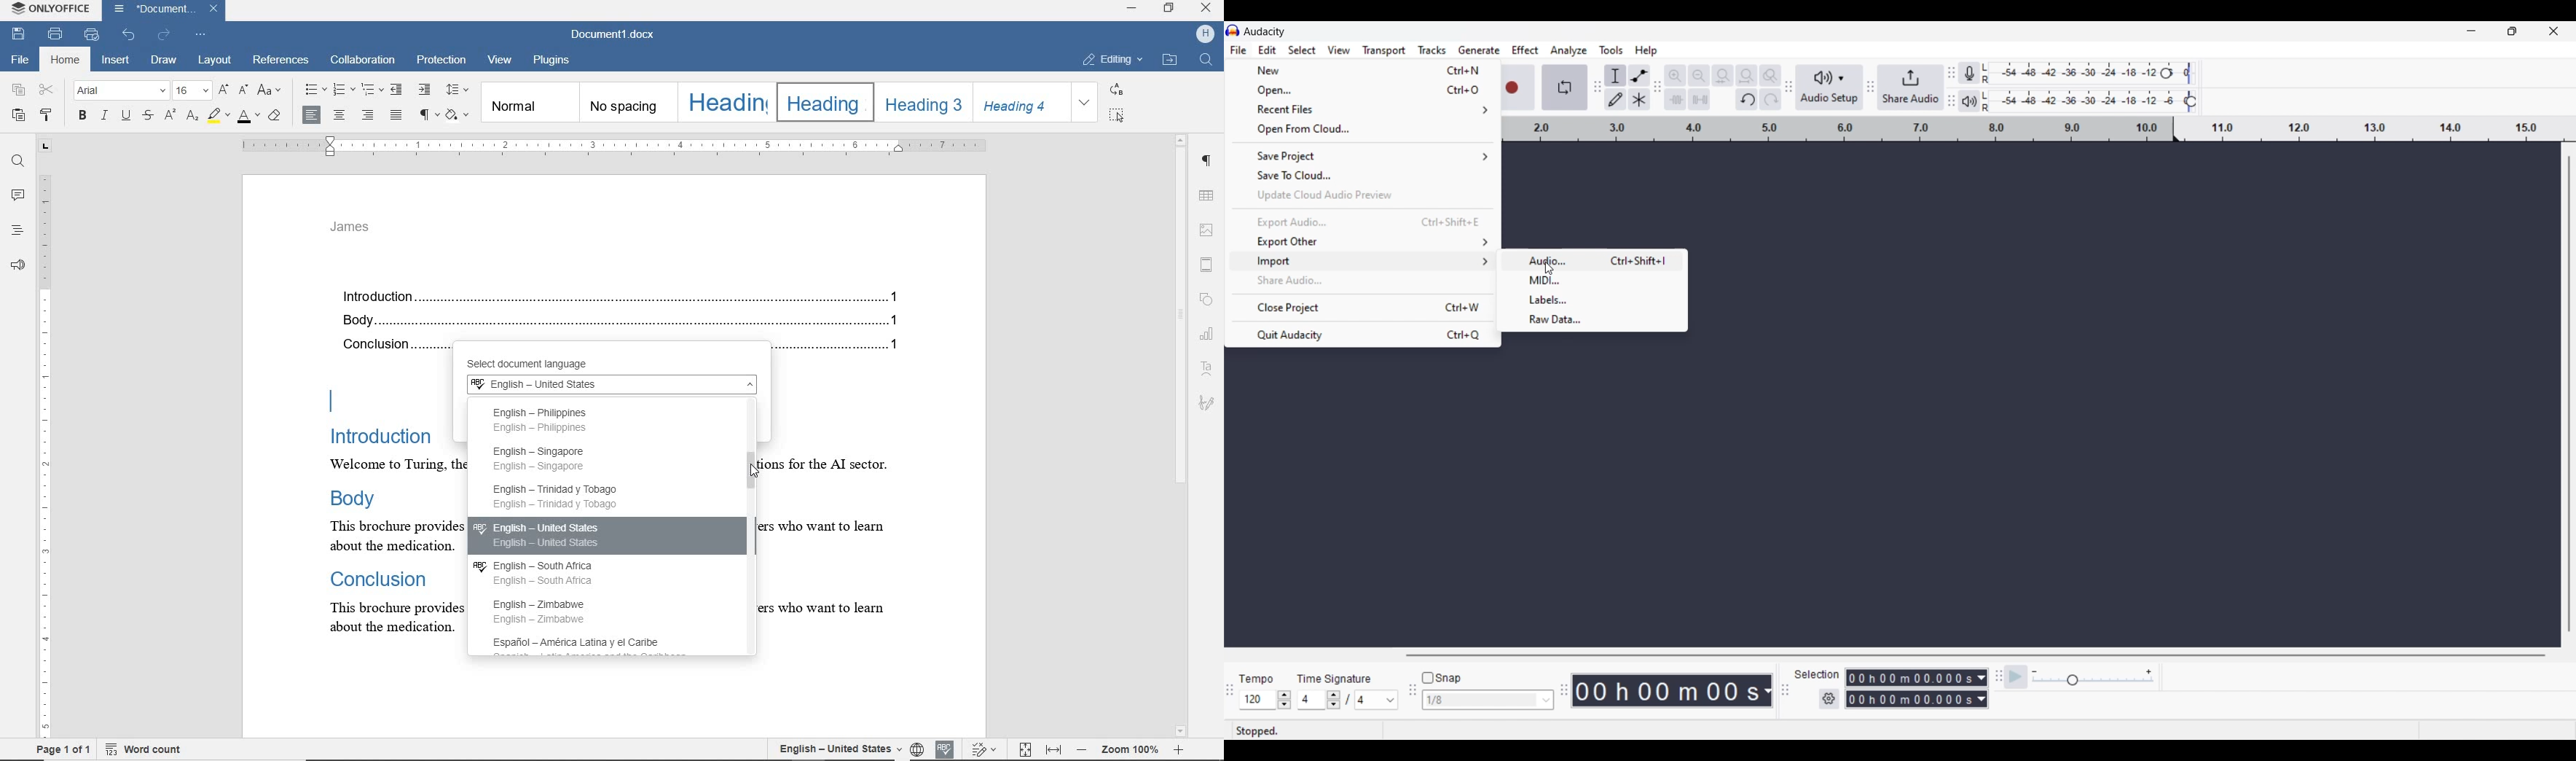  What do you see at coordinates (1565, 695) in the screenshot?
I see `time toolbar` at bounding box center [1565, 695].